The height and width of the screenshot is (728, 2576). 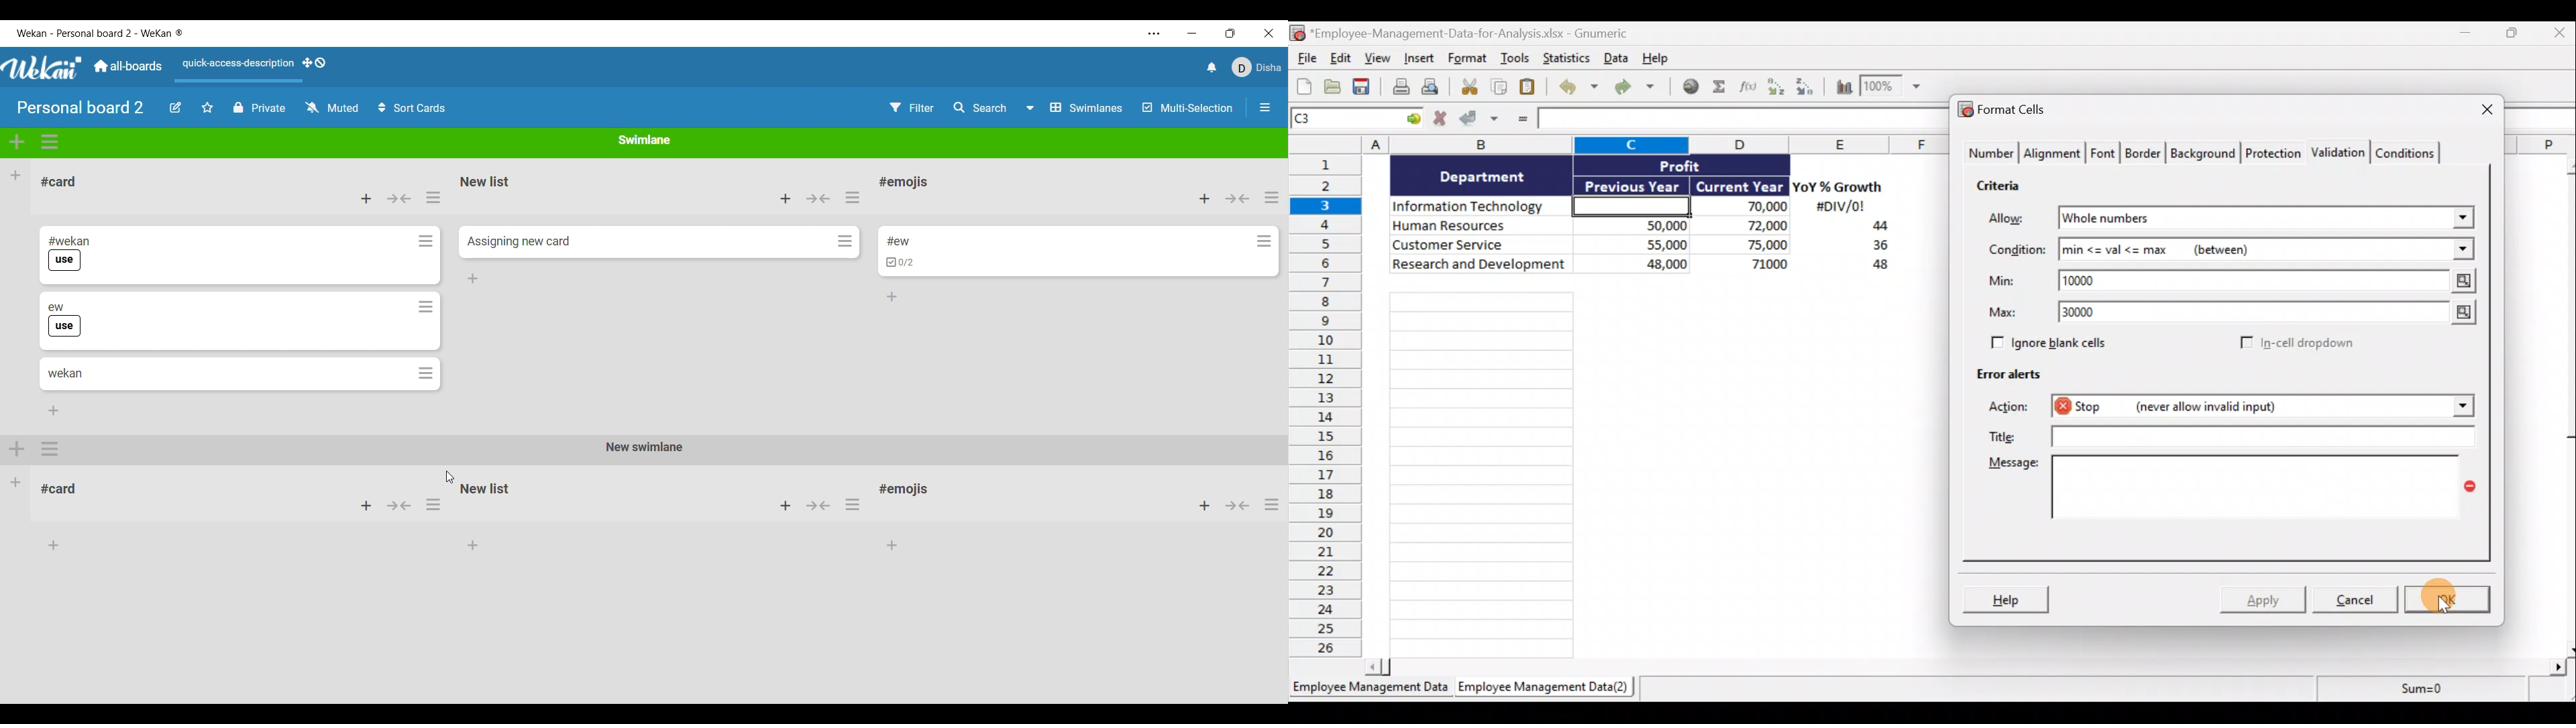 What do you see at coordinates (17, 450) in the screenshot?
I see `add` at bounding box center [17, 450].